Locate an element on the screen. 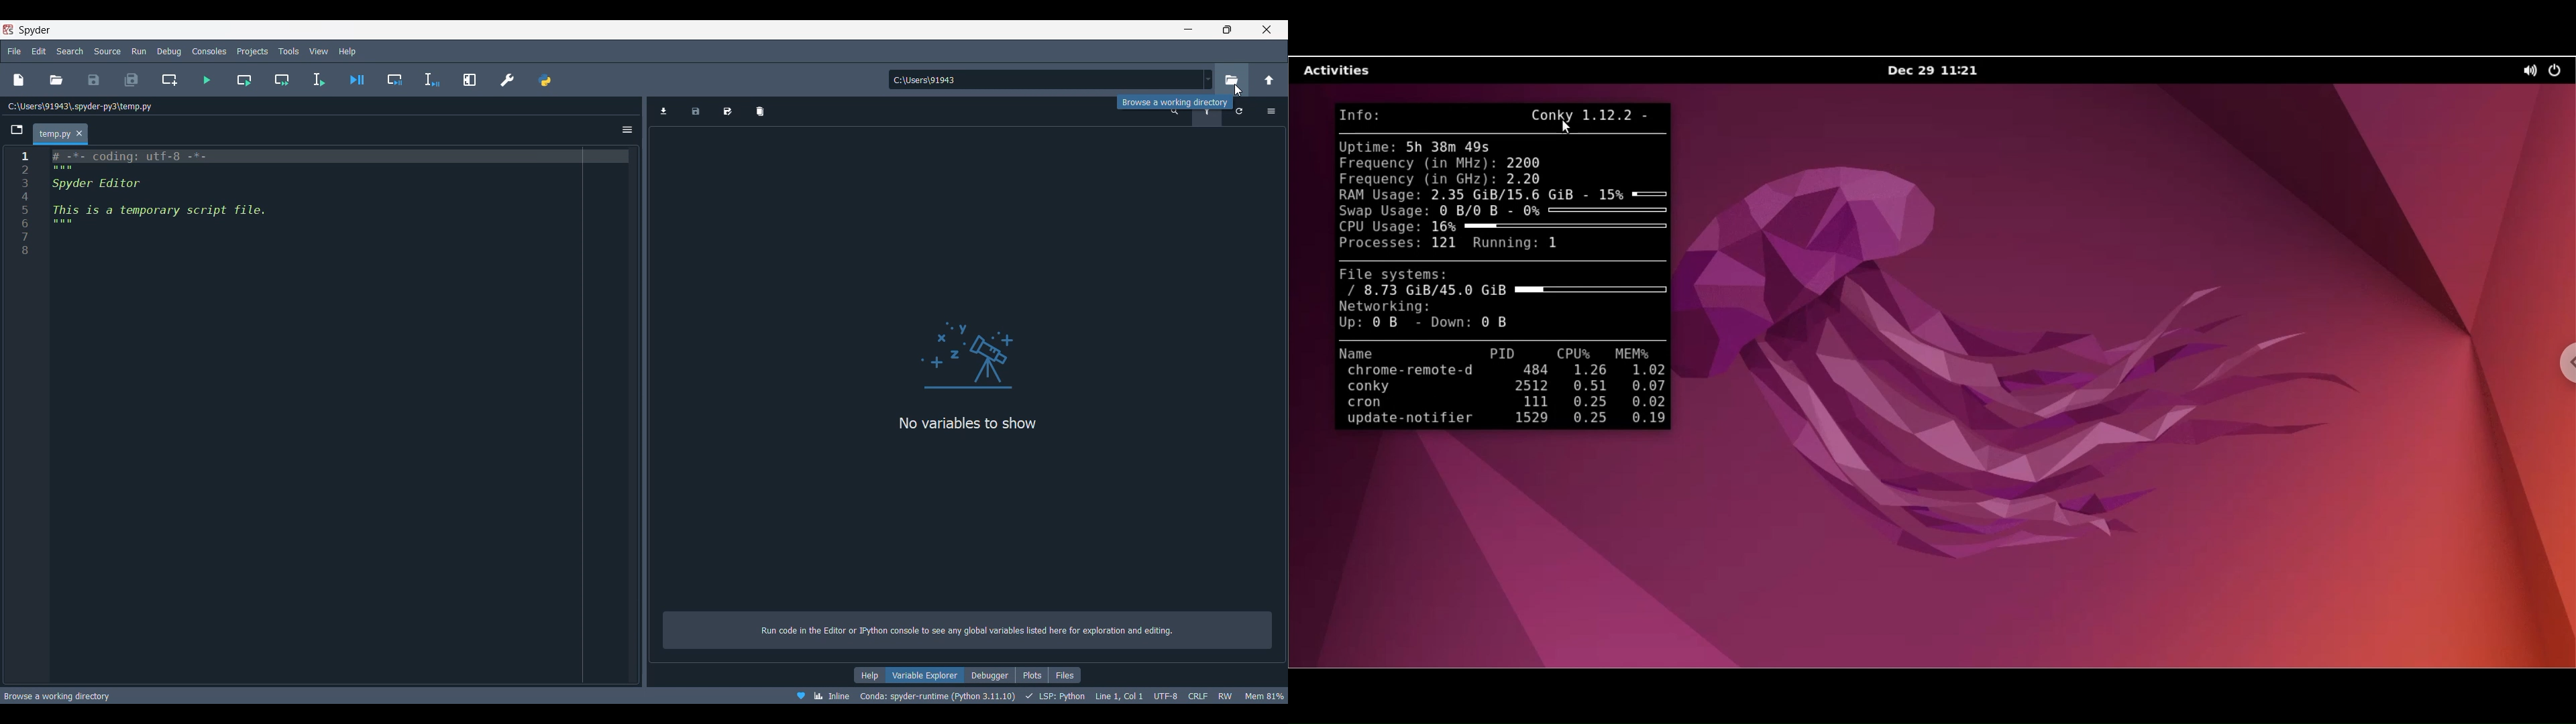  Maximize current pane is located at coordinates (470, 80).